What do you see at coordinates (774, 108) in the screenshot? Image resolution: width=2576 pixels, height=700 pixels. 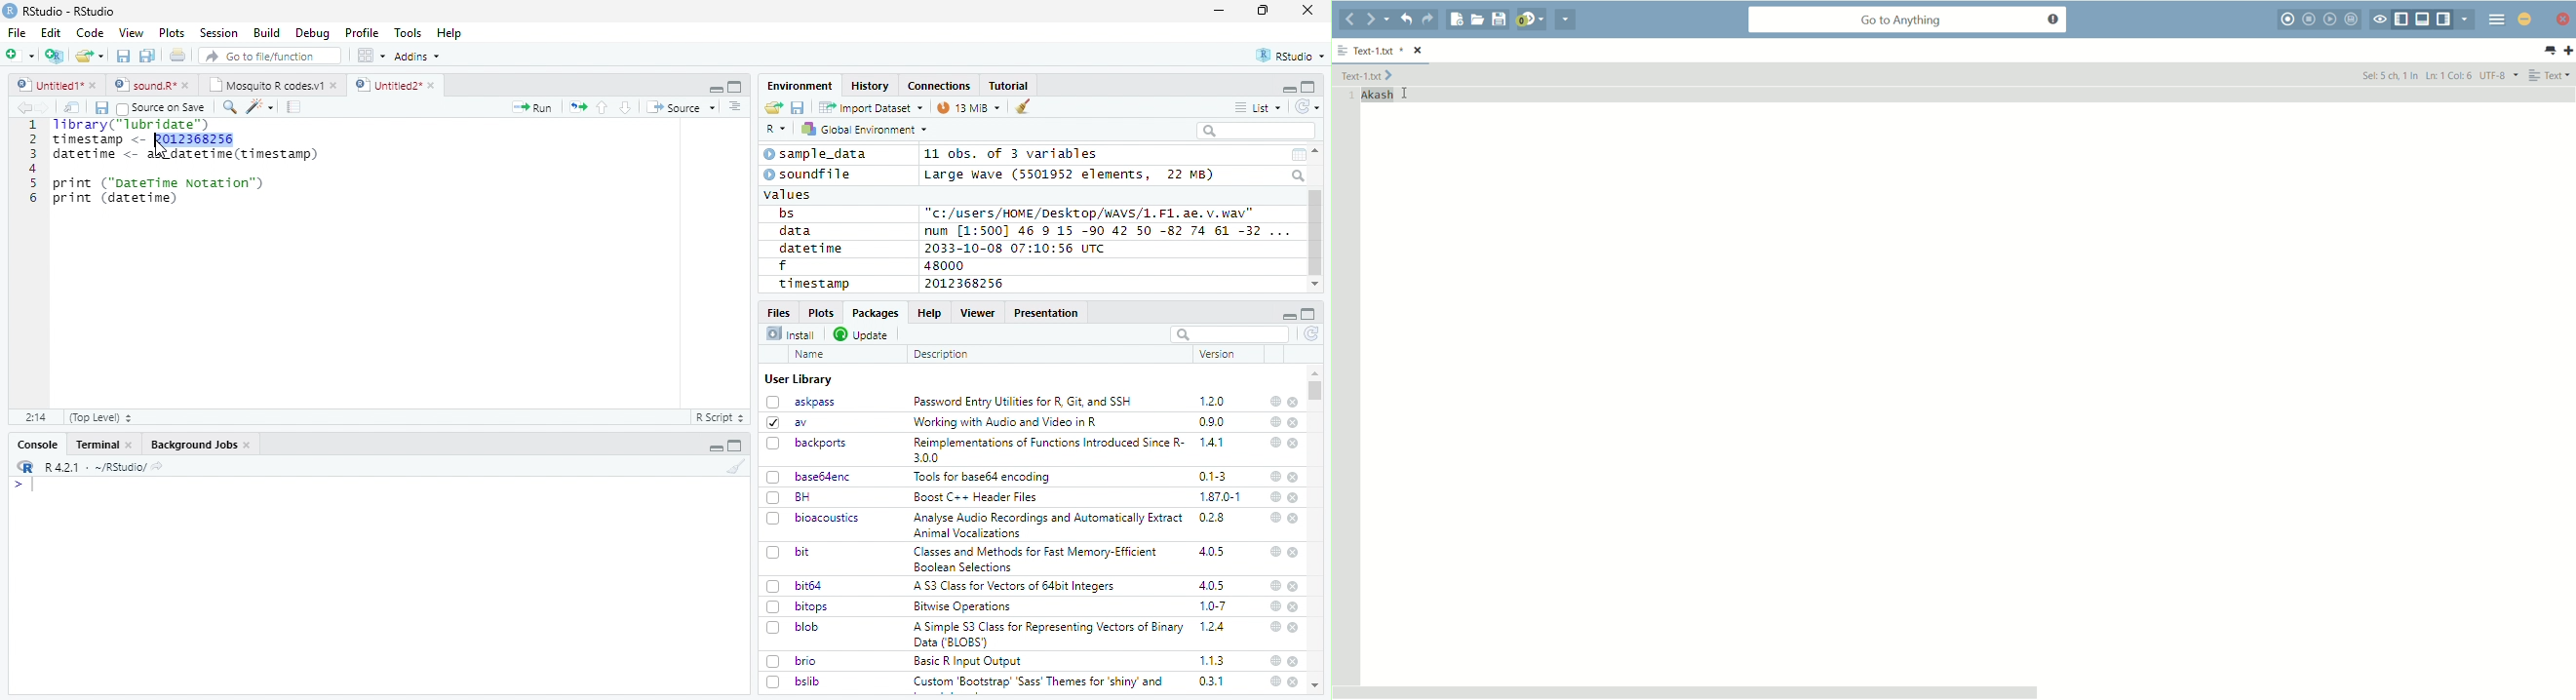 I see `Load workspace` at bounding box center [774, 108].